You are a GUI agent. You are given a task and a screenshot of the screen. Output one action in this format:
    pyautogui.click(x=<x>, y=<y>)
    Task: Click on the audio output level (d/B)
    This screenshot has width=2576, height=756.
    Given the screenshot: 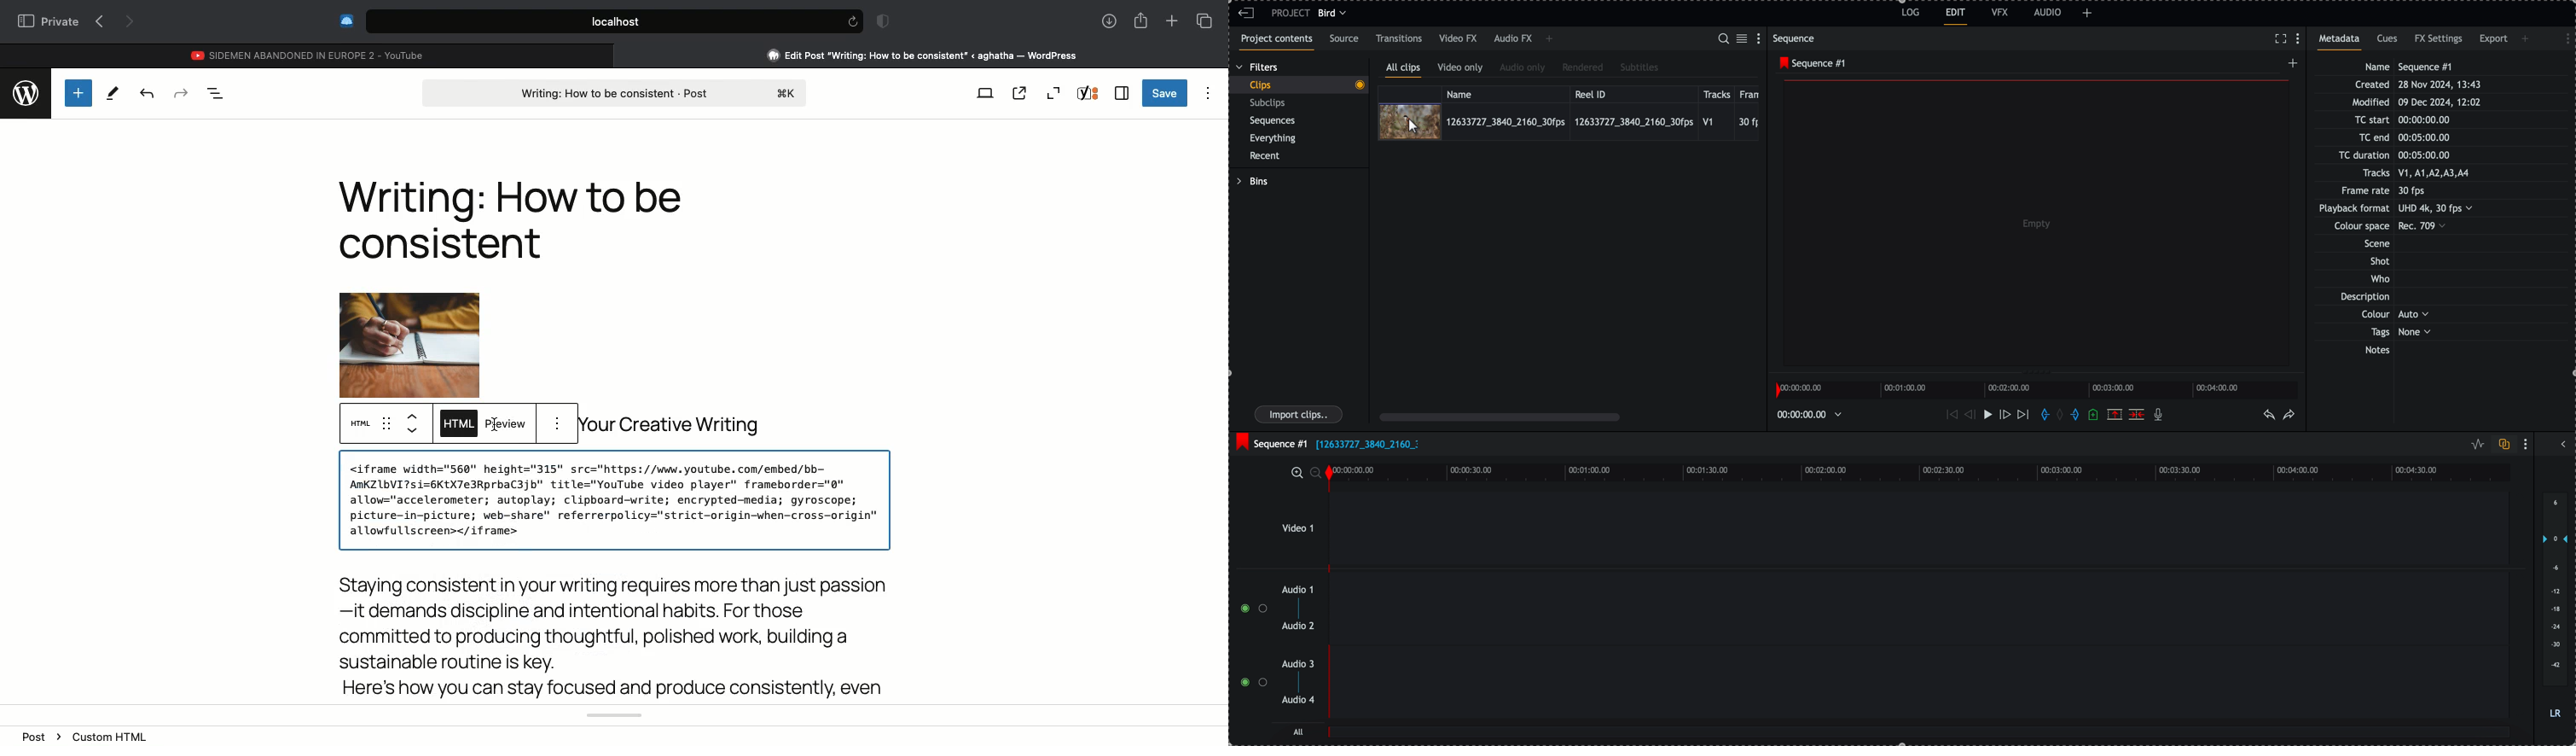 What is the action you would take?
    pyautogui.click(x=2554, y=606)
    